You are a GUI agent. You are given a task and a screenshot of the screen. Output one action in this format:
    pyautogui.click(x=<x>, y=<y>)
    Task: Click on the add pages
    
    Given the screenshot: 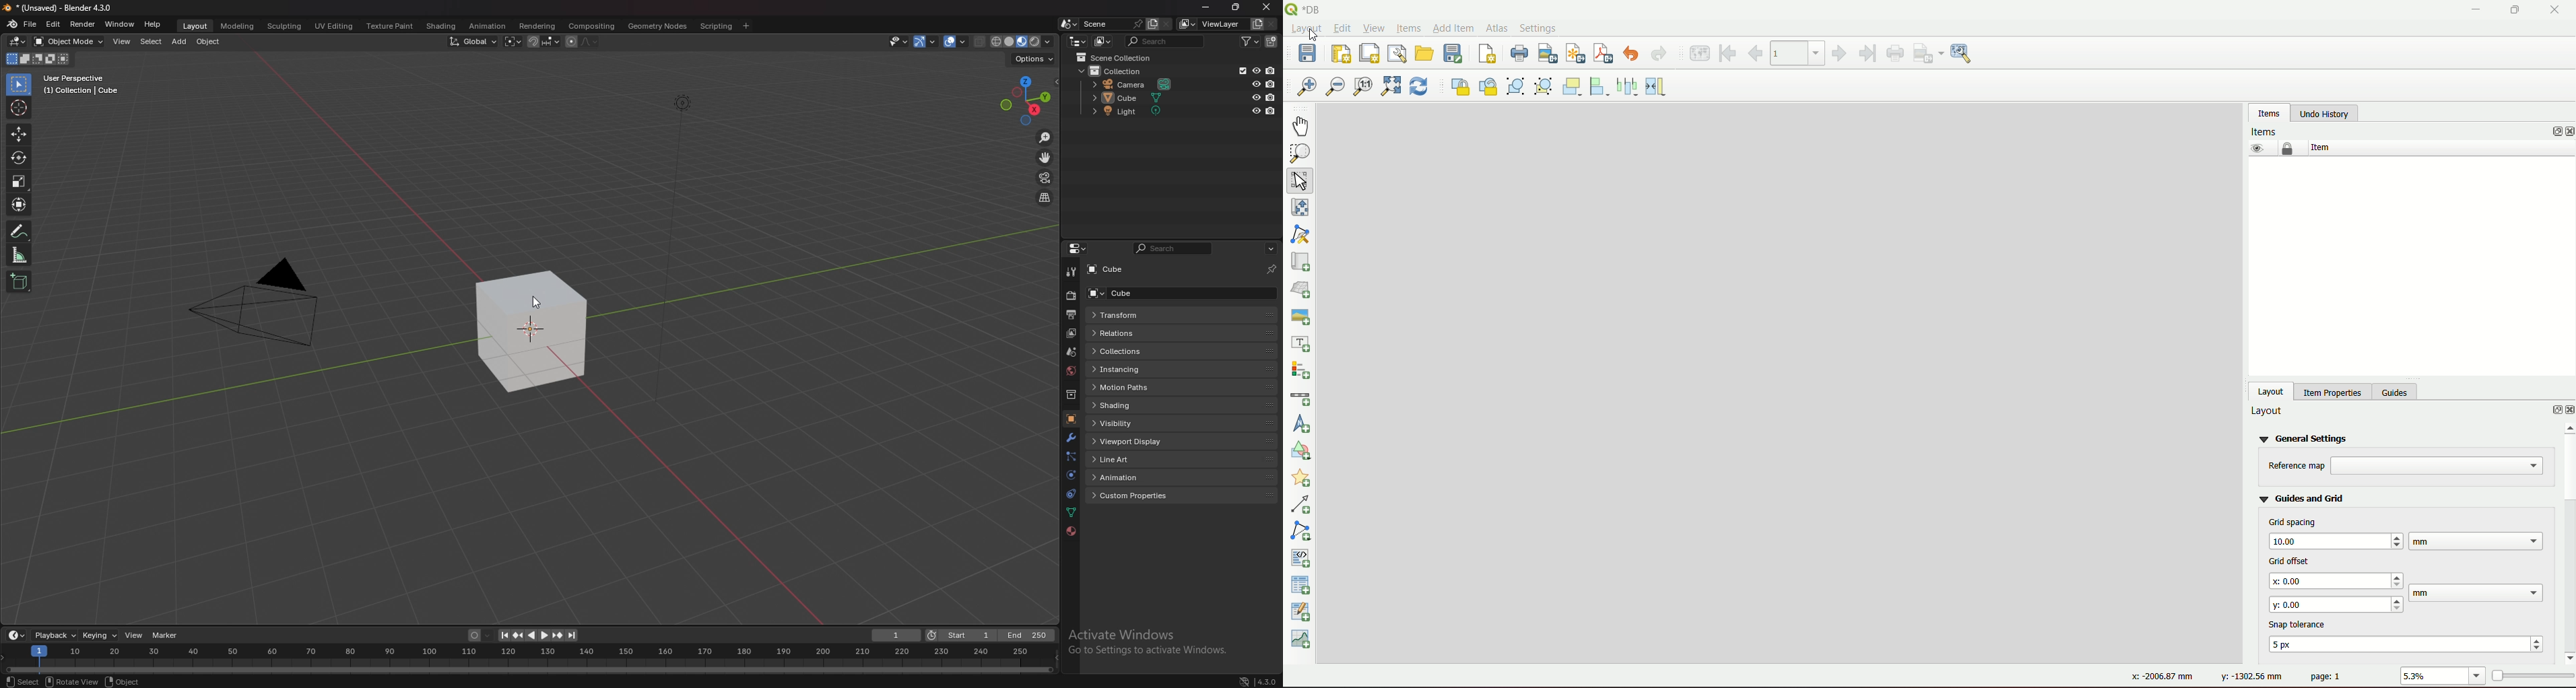 What is the action you would take?
    pyautogui.click(x=1486, y=55)
    